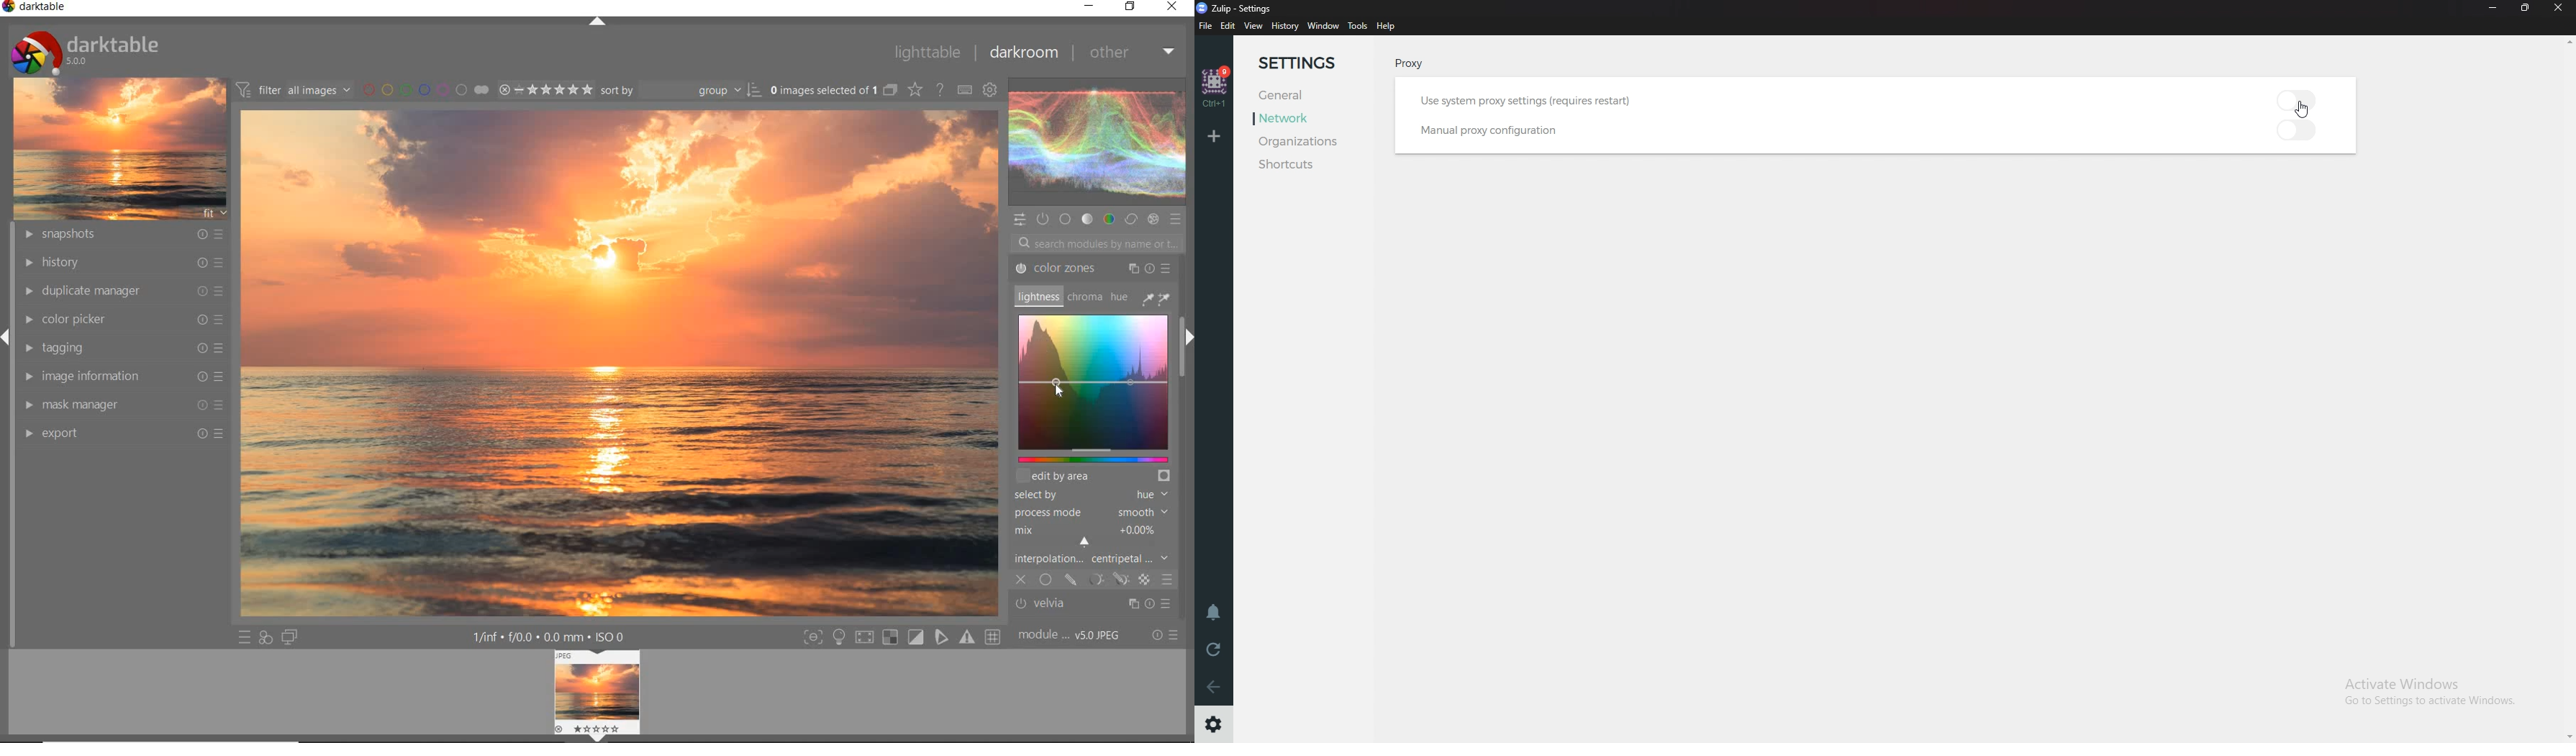  What do you see at coordinates (1093, 512) in the screenshot?
I see `PROCESS MODE` at bounding box center [1093, 512].